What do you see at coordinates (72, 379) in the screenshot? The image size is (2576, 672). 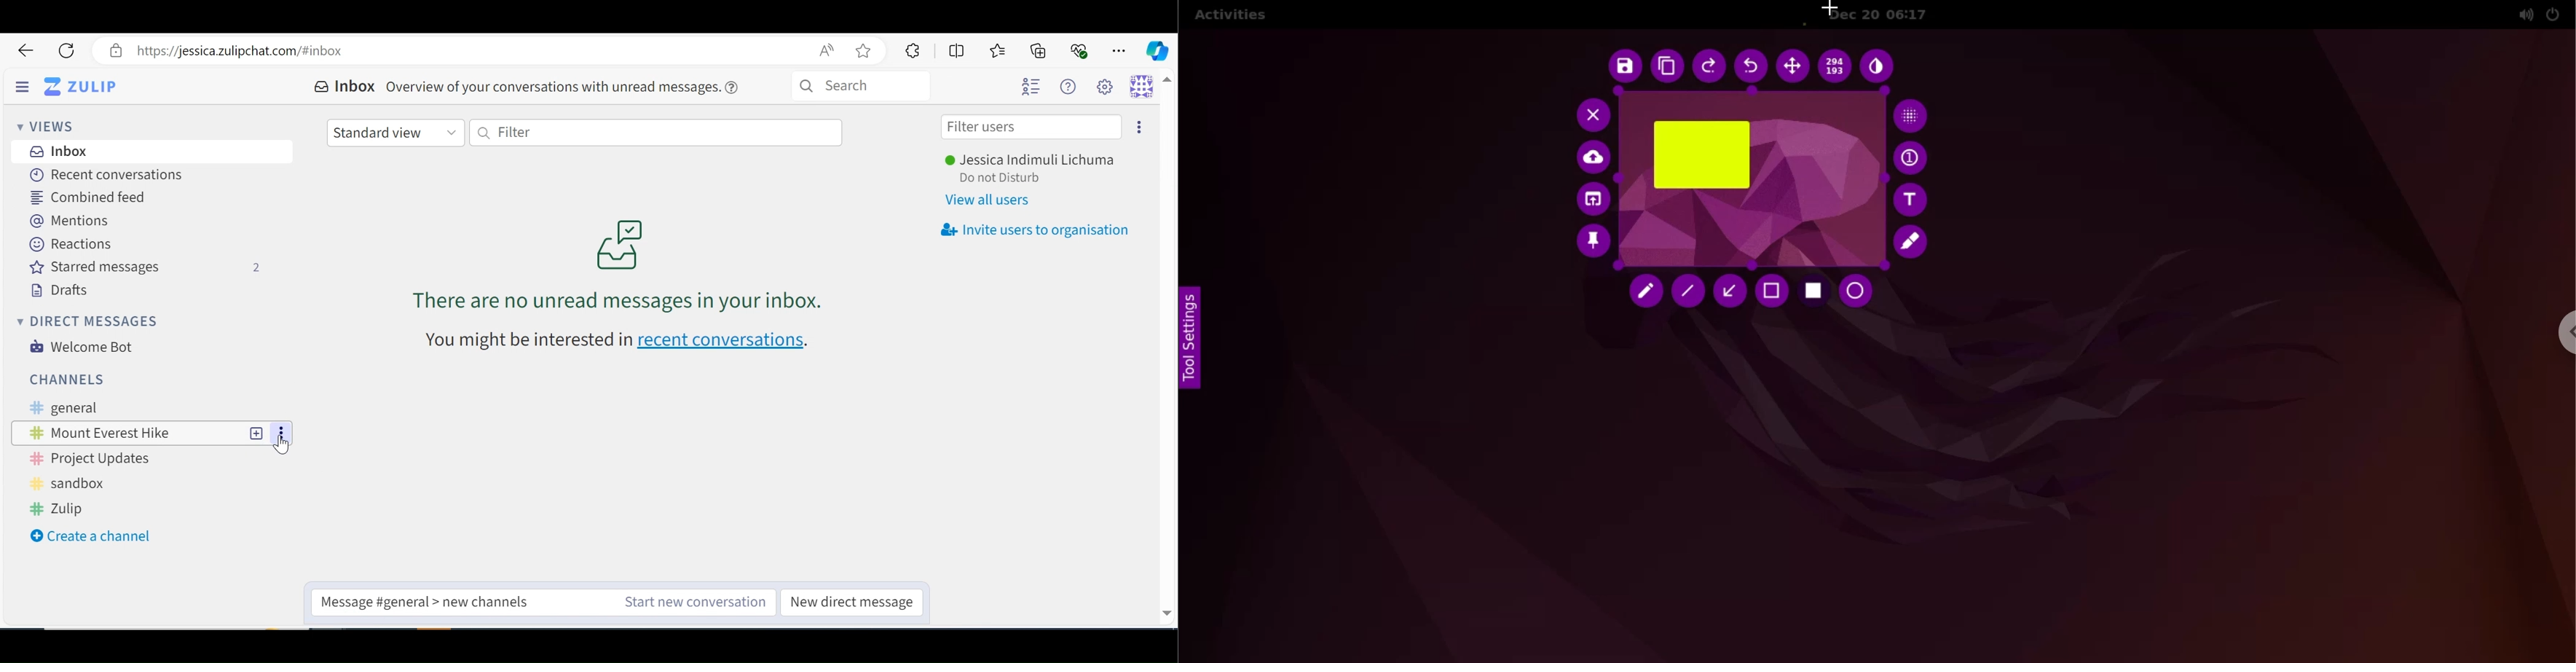 I see `Channels` at bounding box center [72, 379].